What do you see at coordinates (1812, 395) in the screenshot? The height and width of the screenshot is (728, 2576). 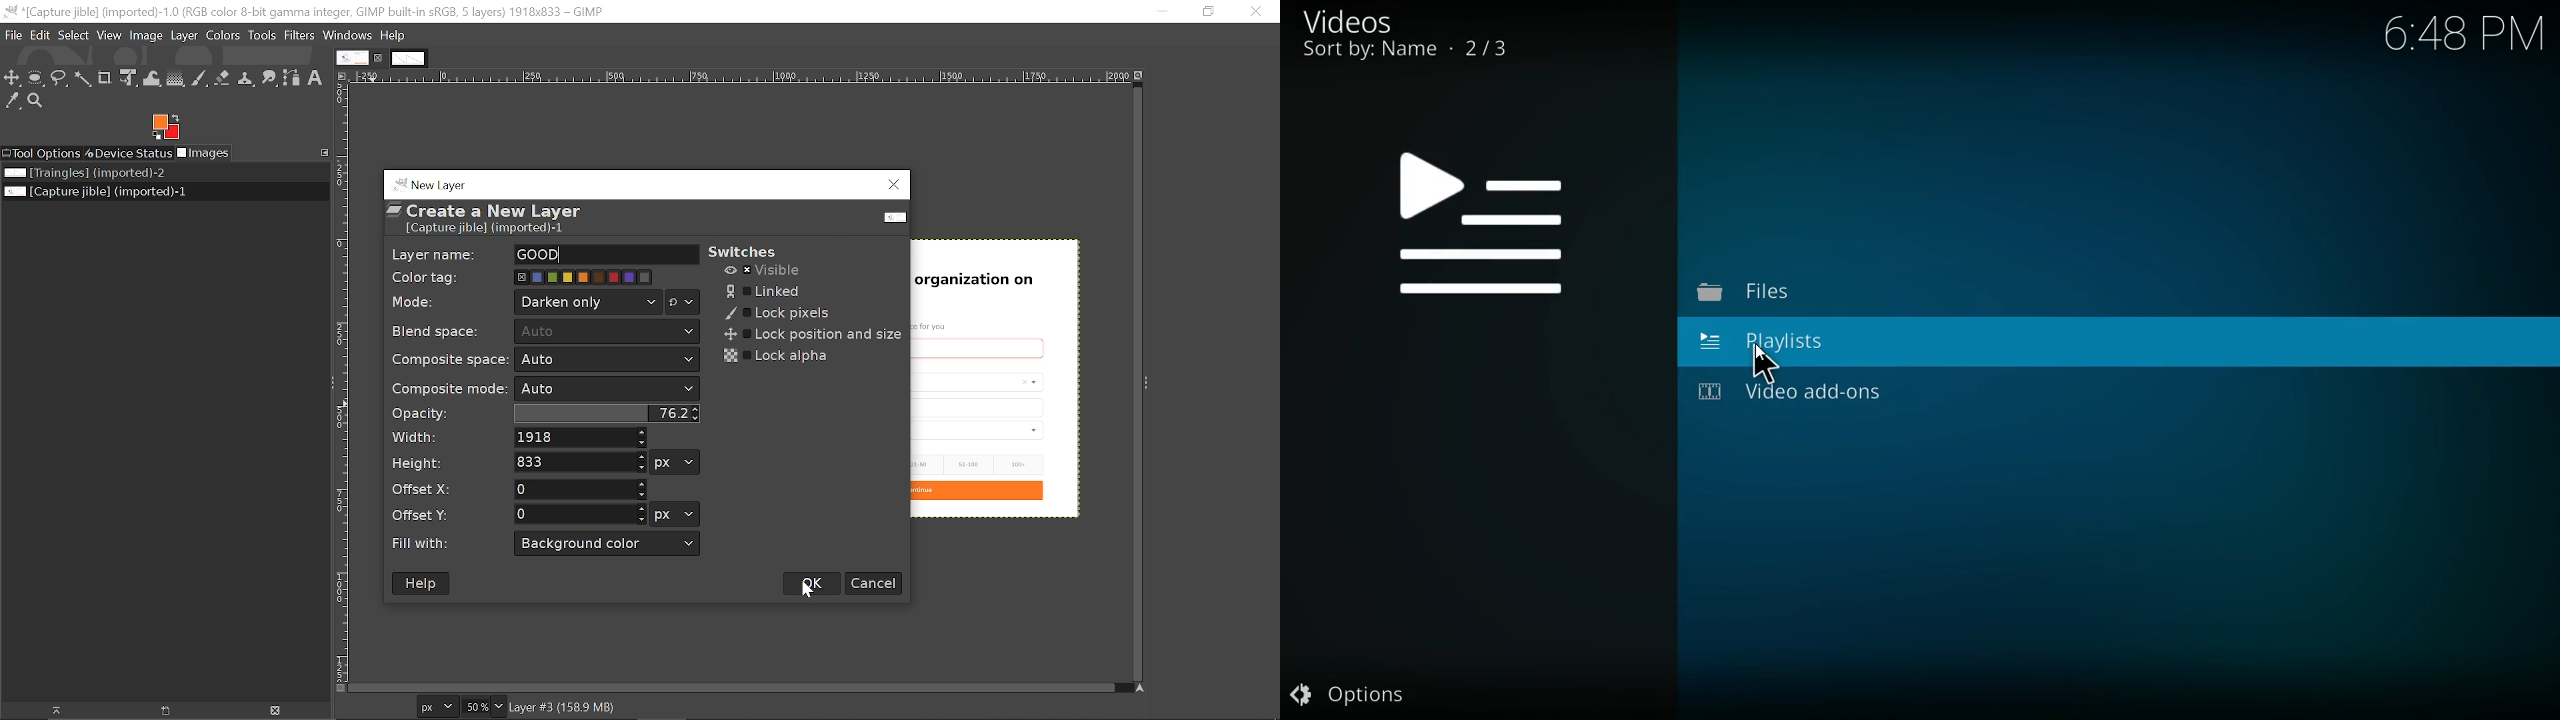 I see `video add-ons` at bounding box center [1812, 395].